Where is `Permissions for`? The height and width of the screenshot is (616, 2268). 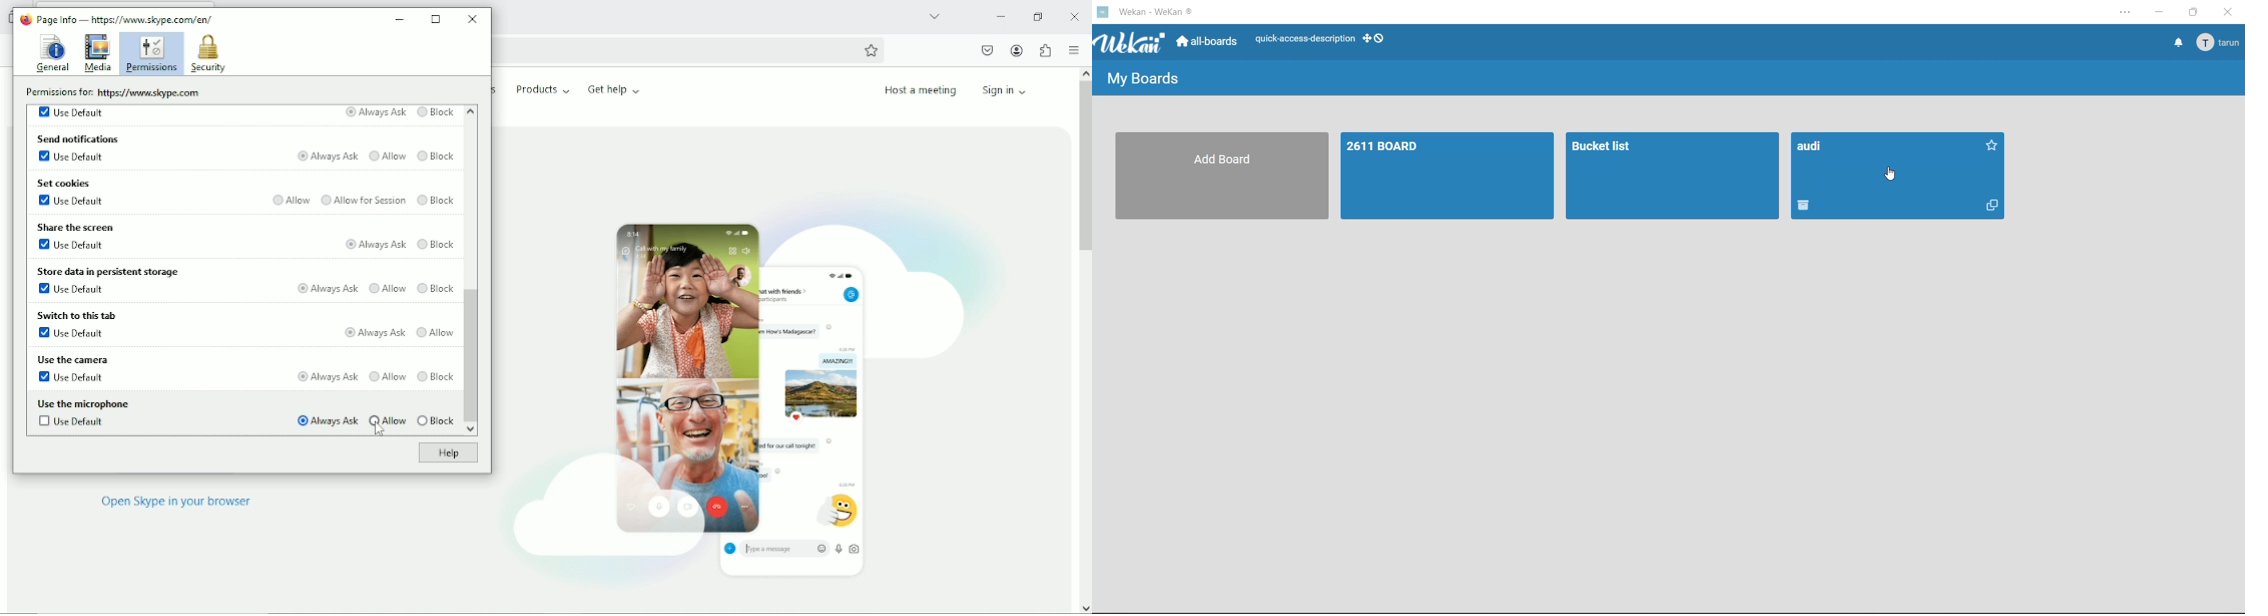 Permissions for is located at coordinates (111, 92).